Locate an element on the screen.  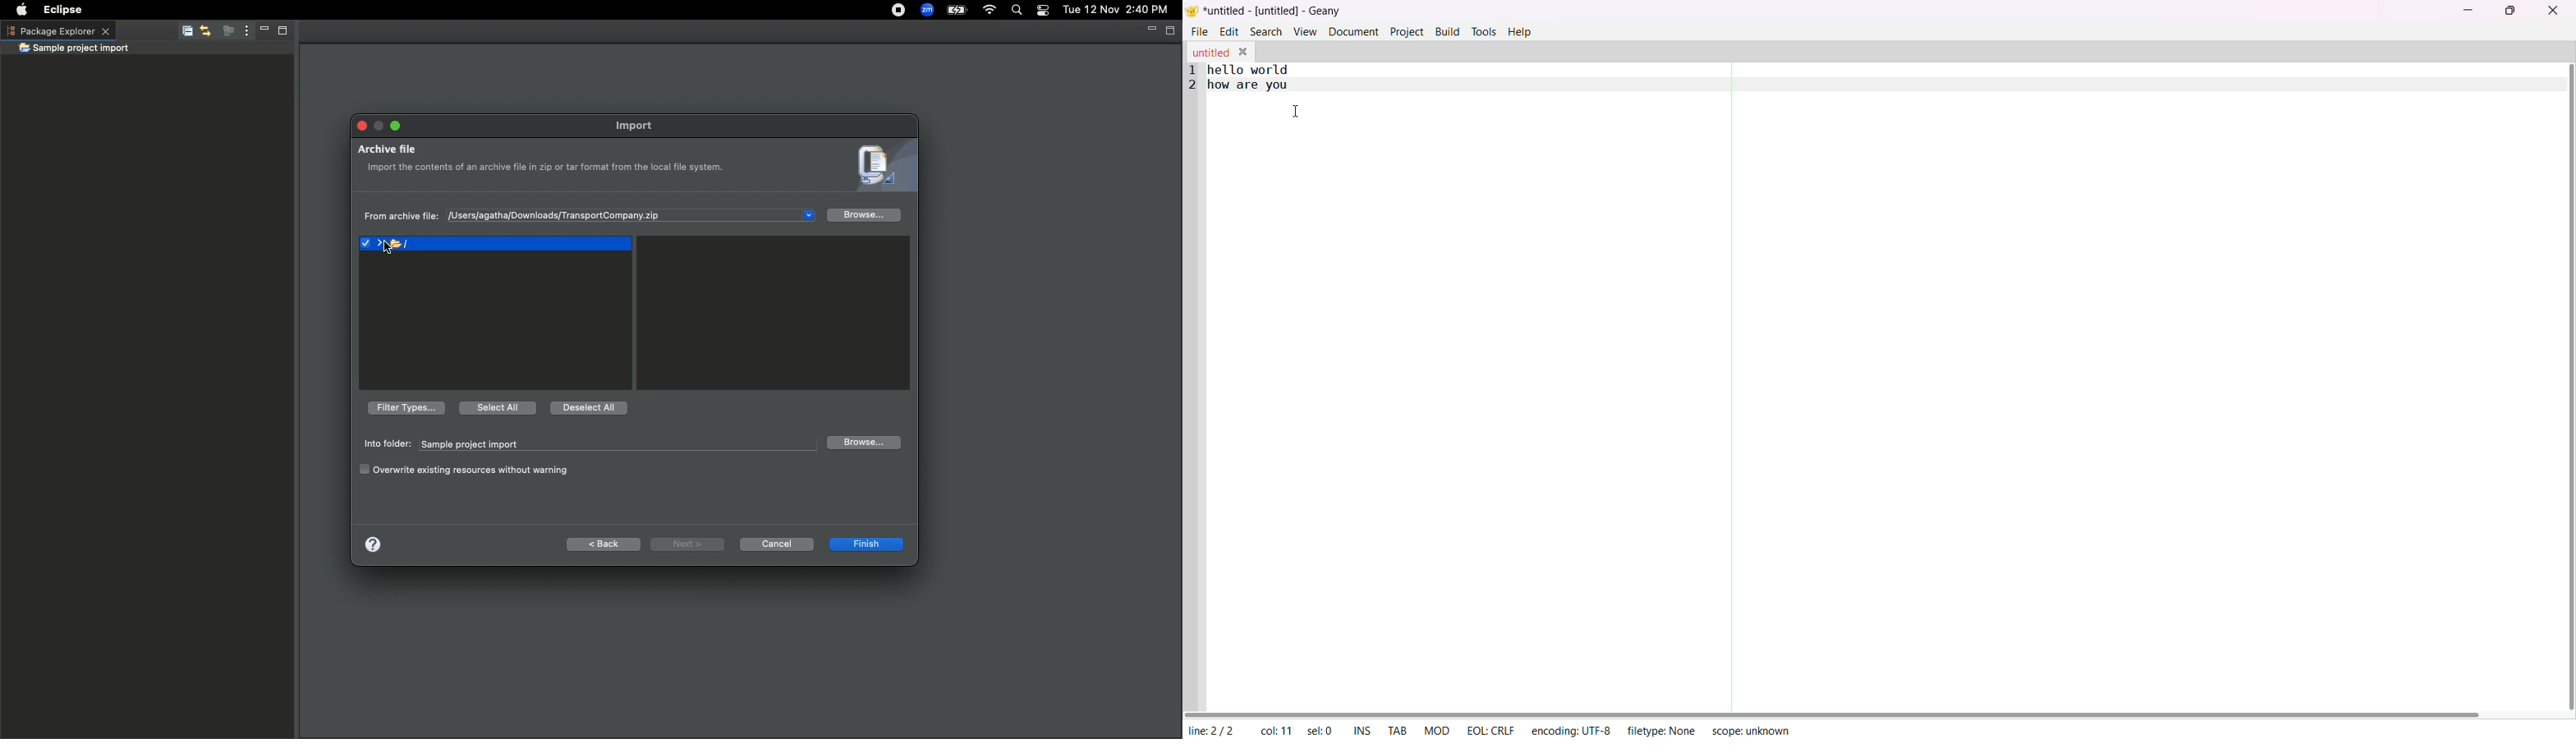
Minimize is located at coordinates (259, 32).